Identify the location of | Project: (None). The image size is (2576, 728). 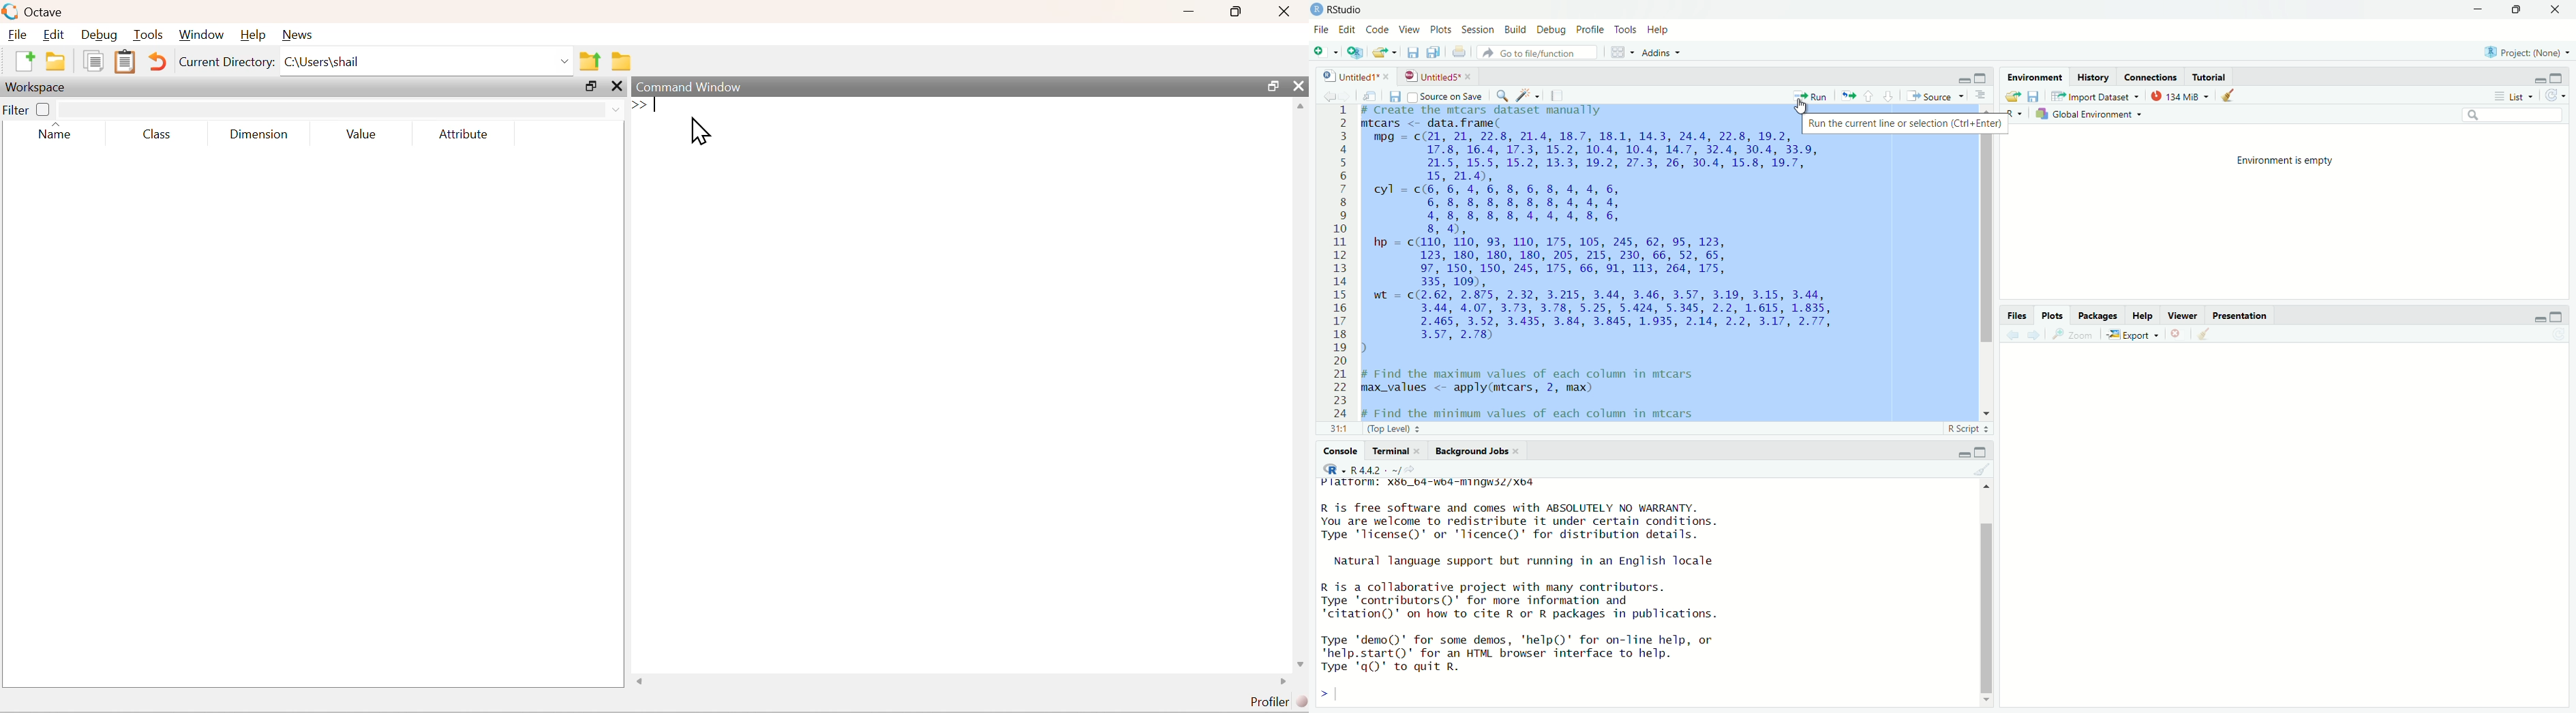
(2525, 51).